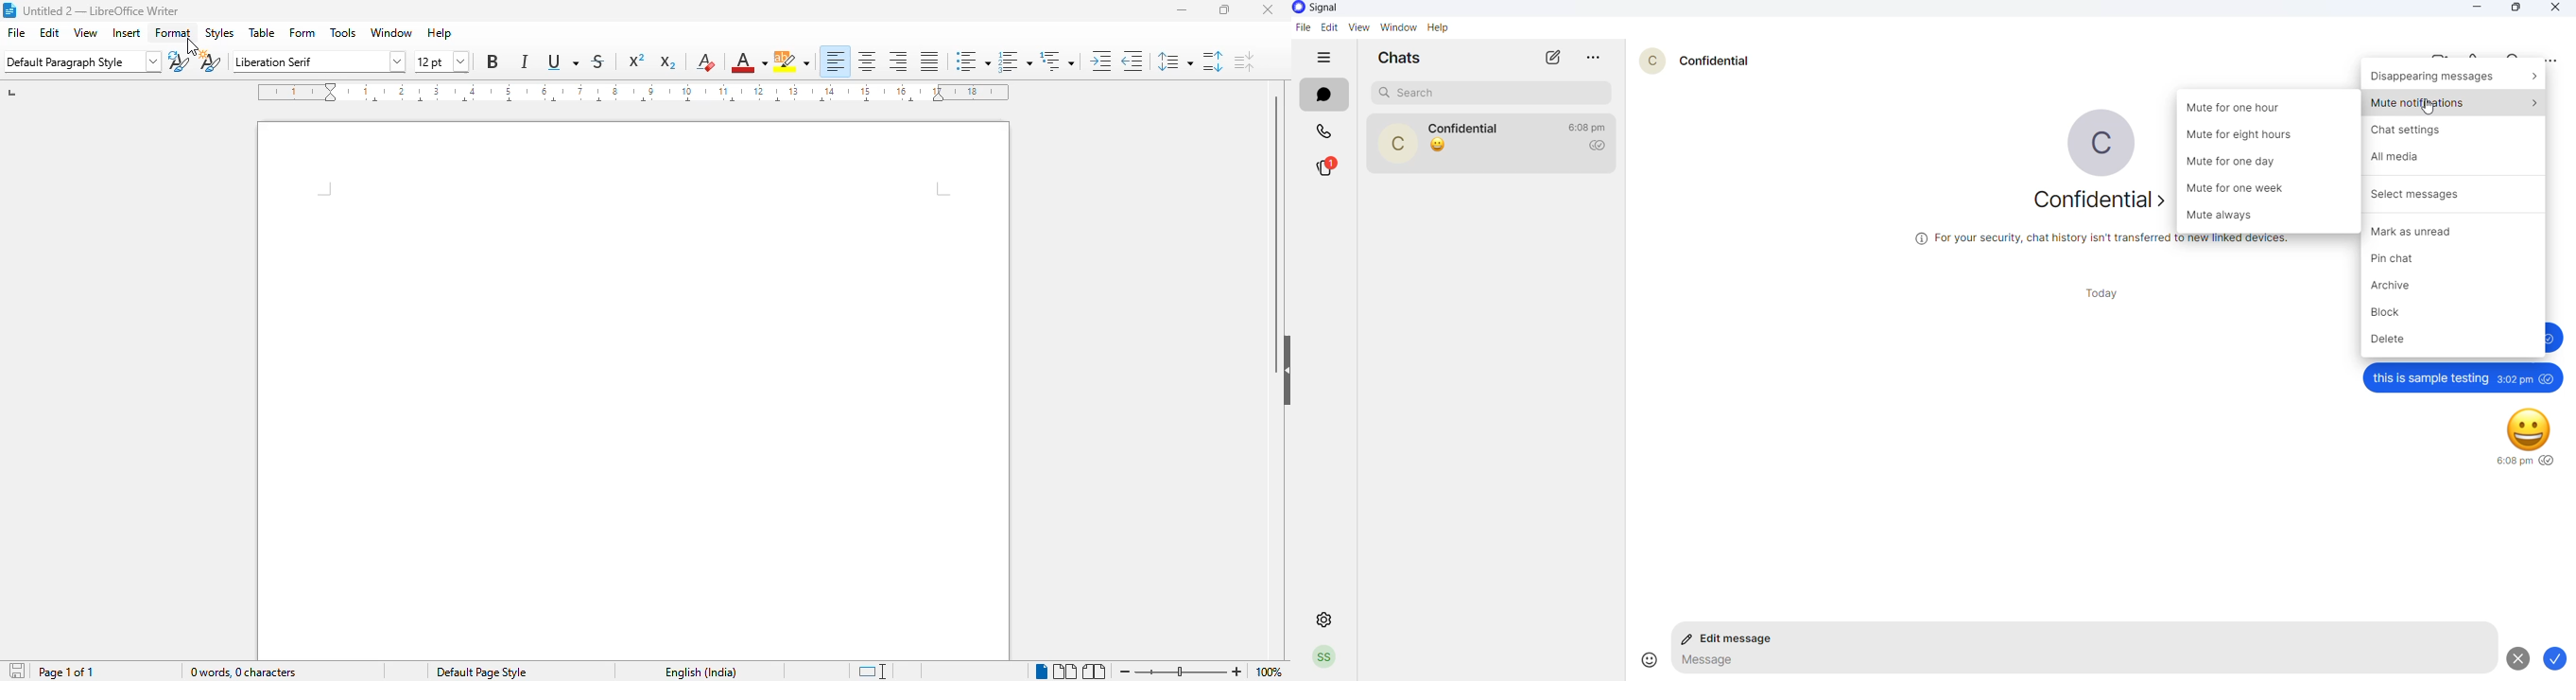  What do you see at coordinates (636, 59) in the screenshot?
I see `superscript` at bounding box center [636, 59].